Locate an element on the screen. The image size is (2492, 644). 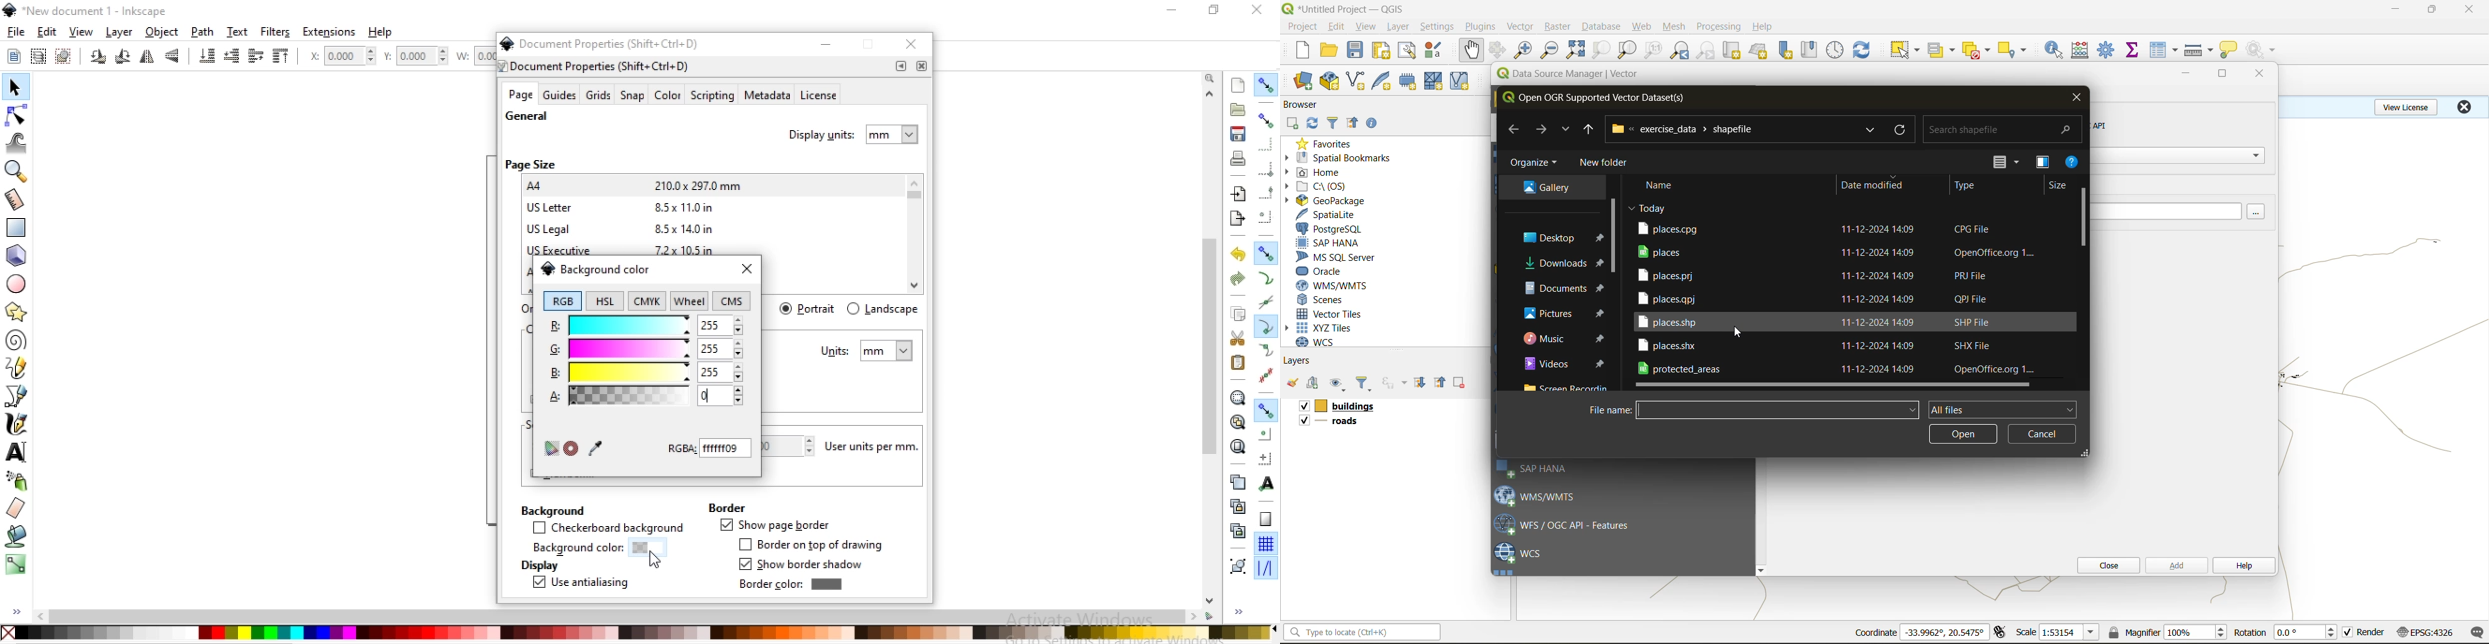
file/folder names is located at coordinates (1851, 227).